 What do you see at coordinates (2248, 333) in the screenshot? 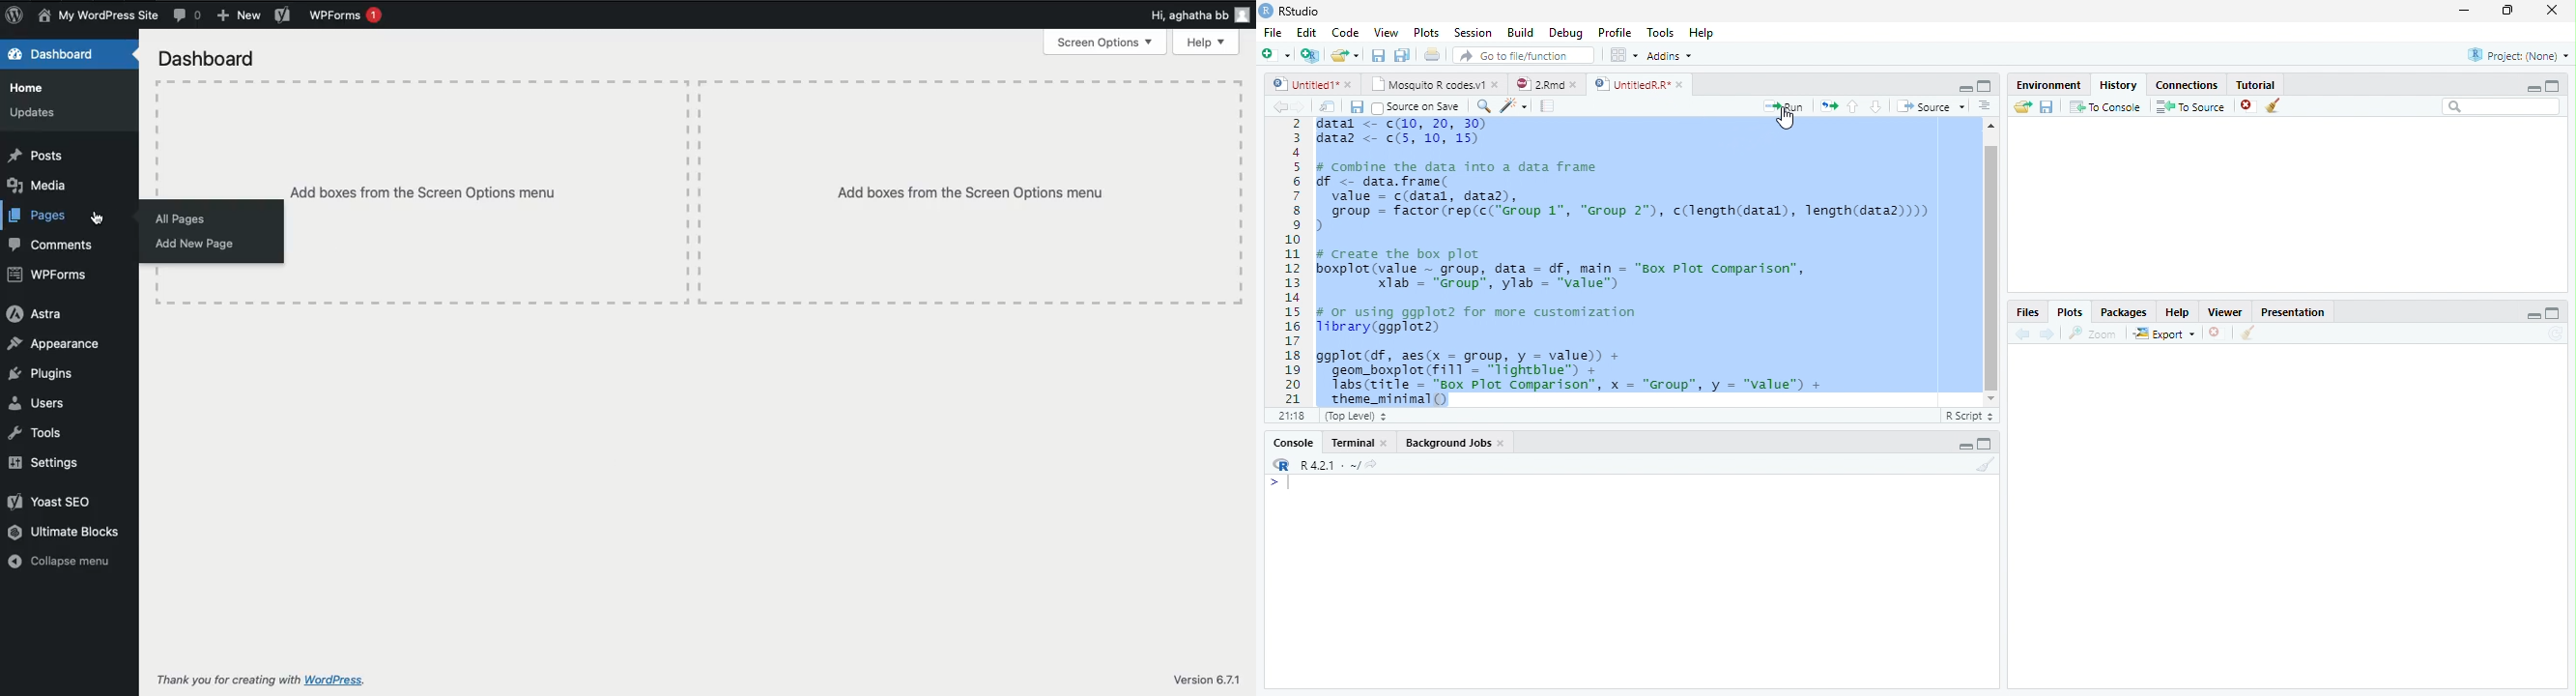
I see `Clear all plots` at bounding box center [2248, 333].